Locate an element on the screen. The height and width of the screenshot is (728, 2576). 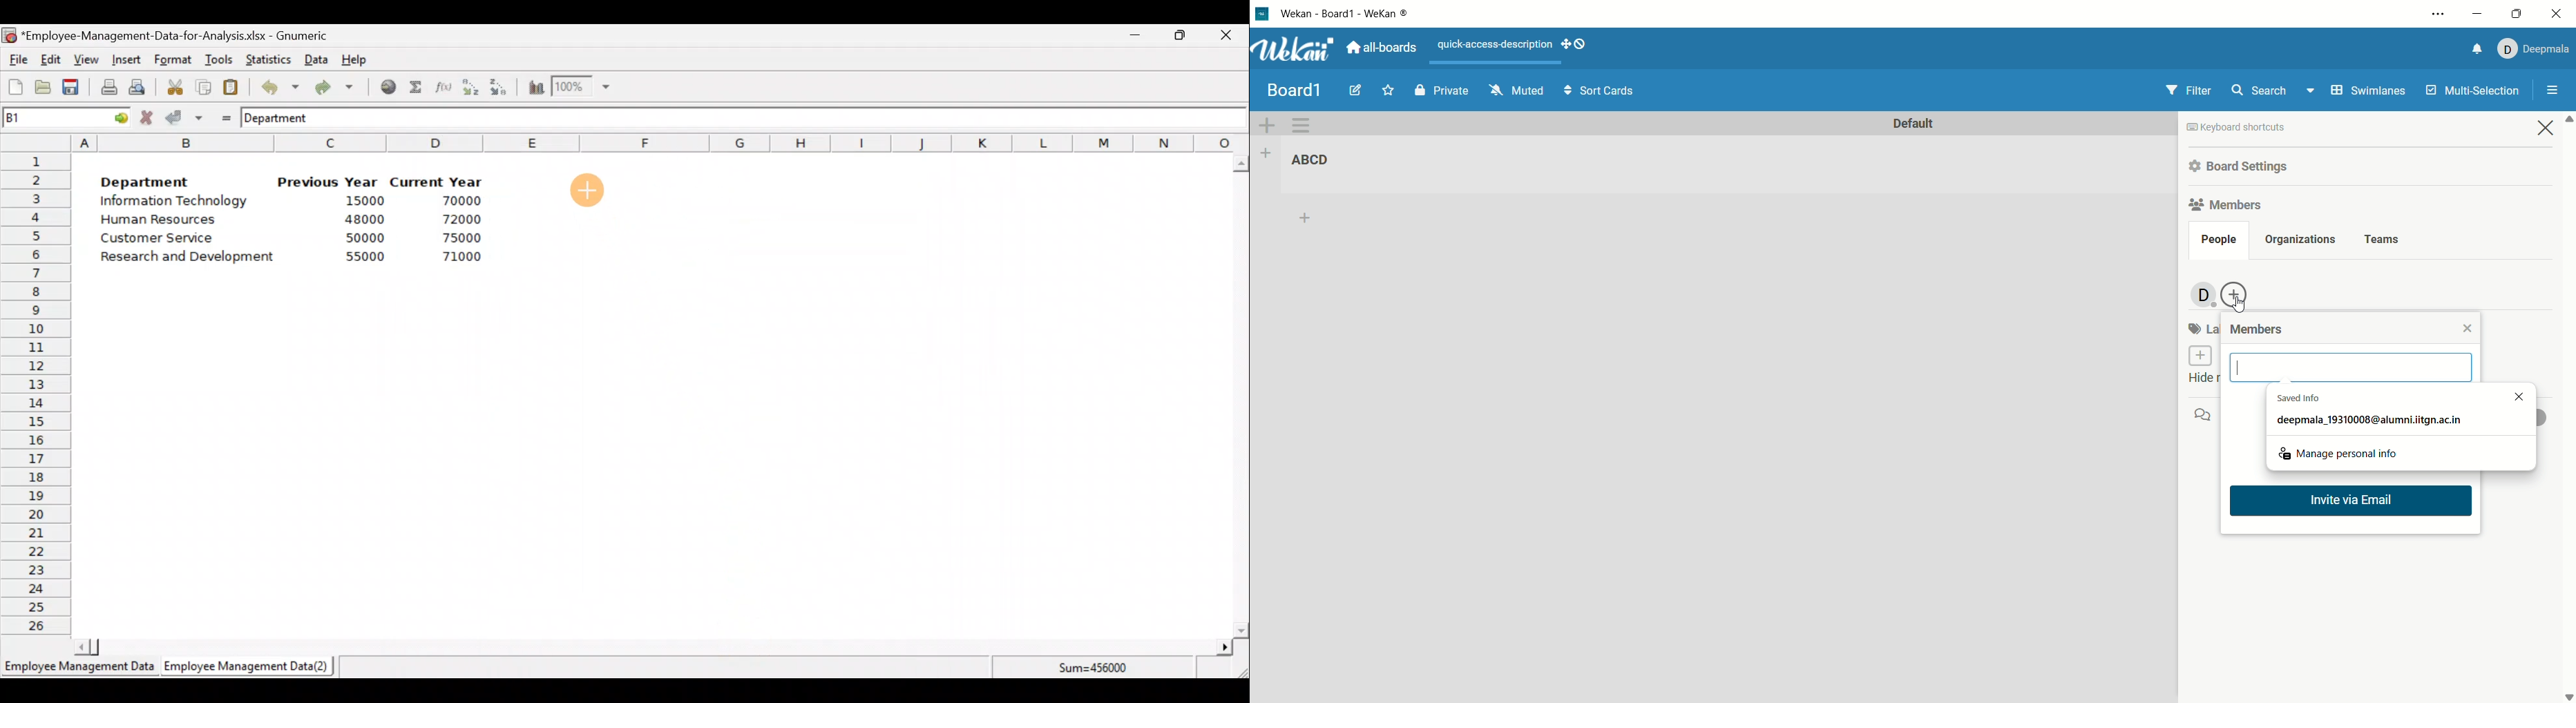
Scroll bar is located at coordinates (651, 647).